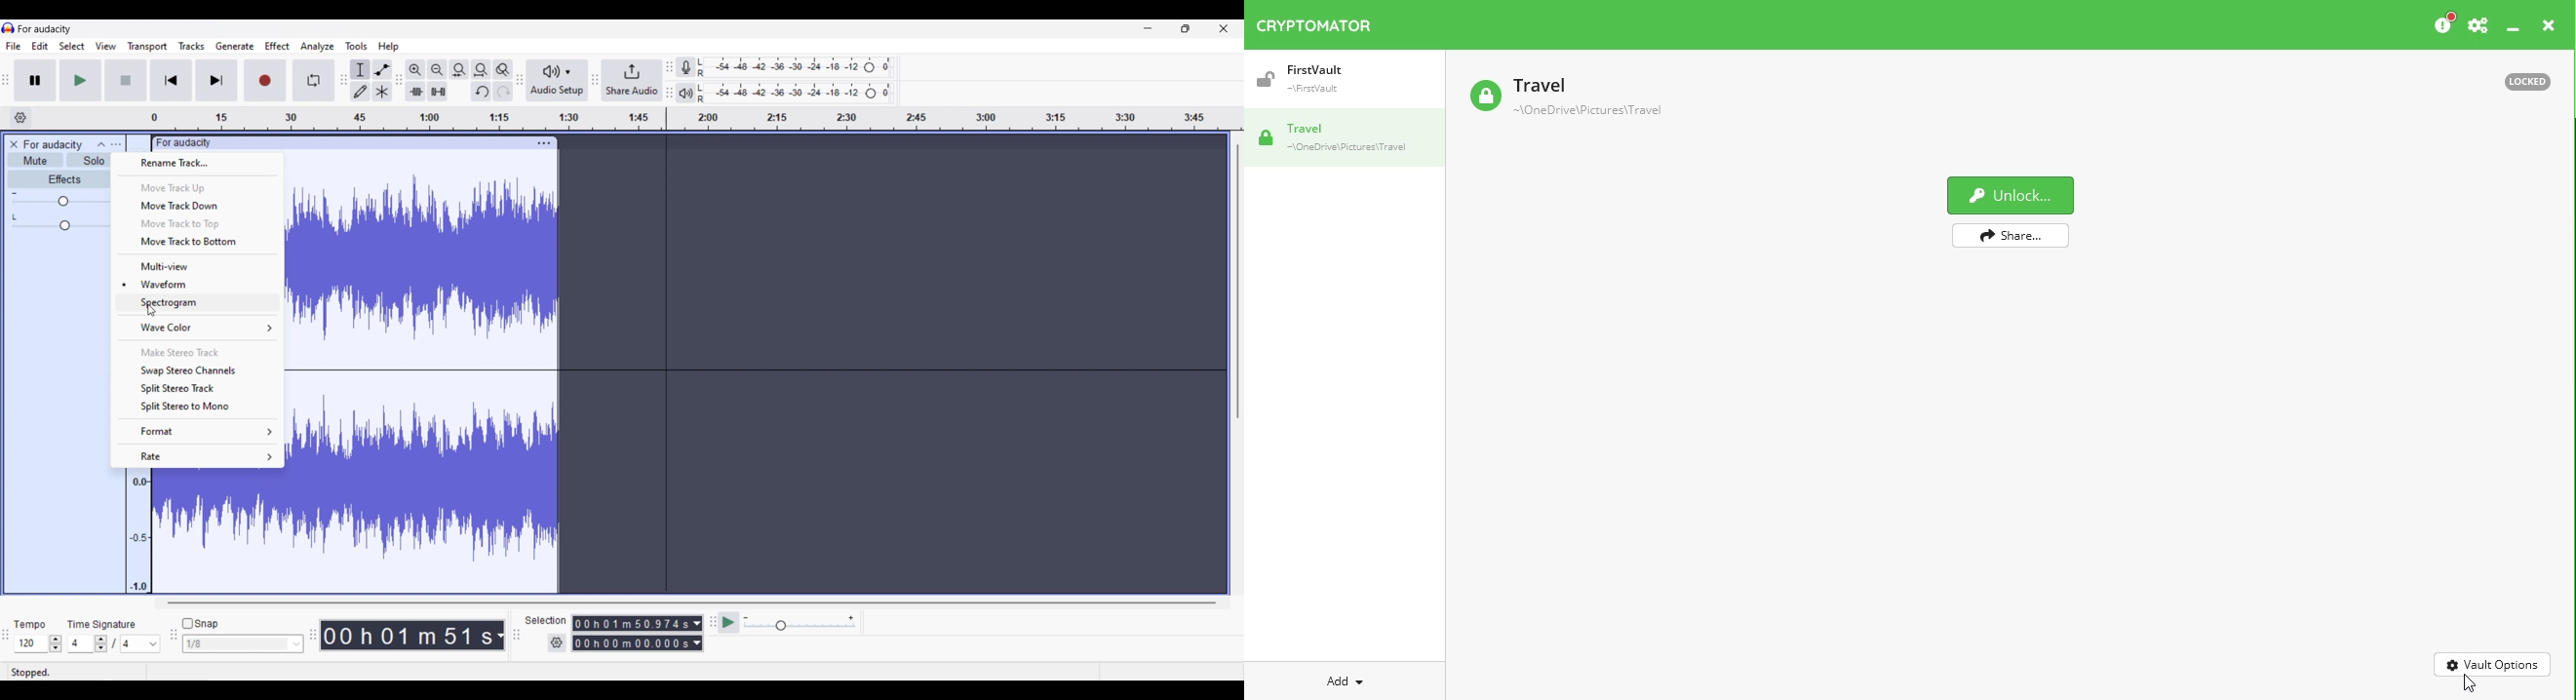 The width and height of the screenshot is (2576, 700). I want to click on Playback level, so click(799, 92).